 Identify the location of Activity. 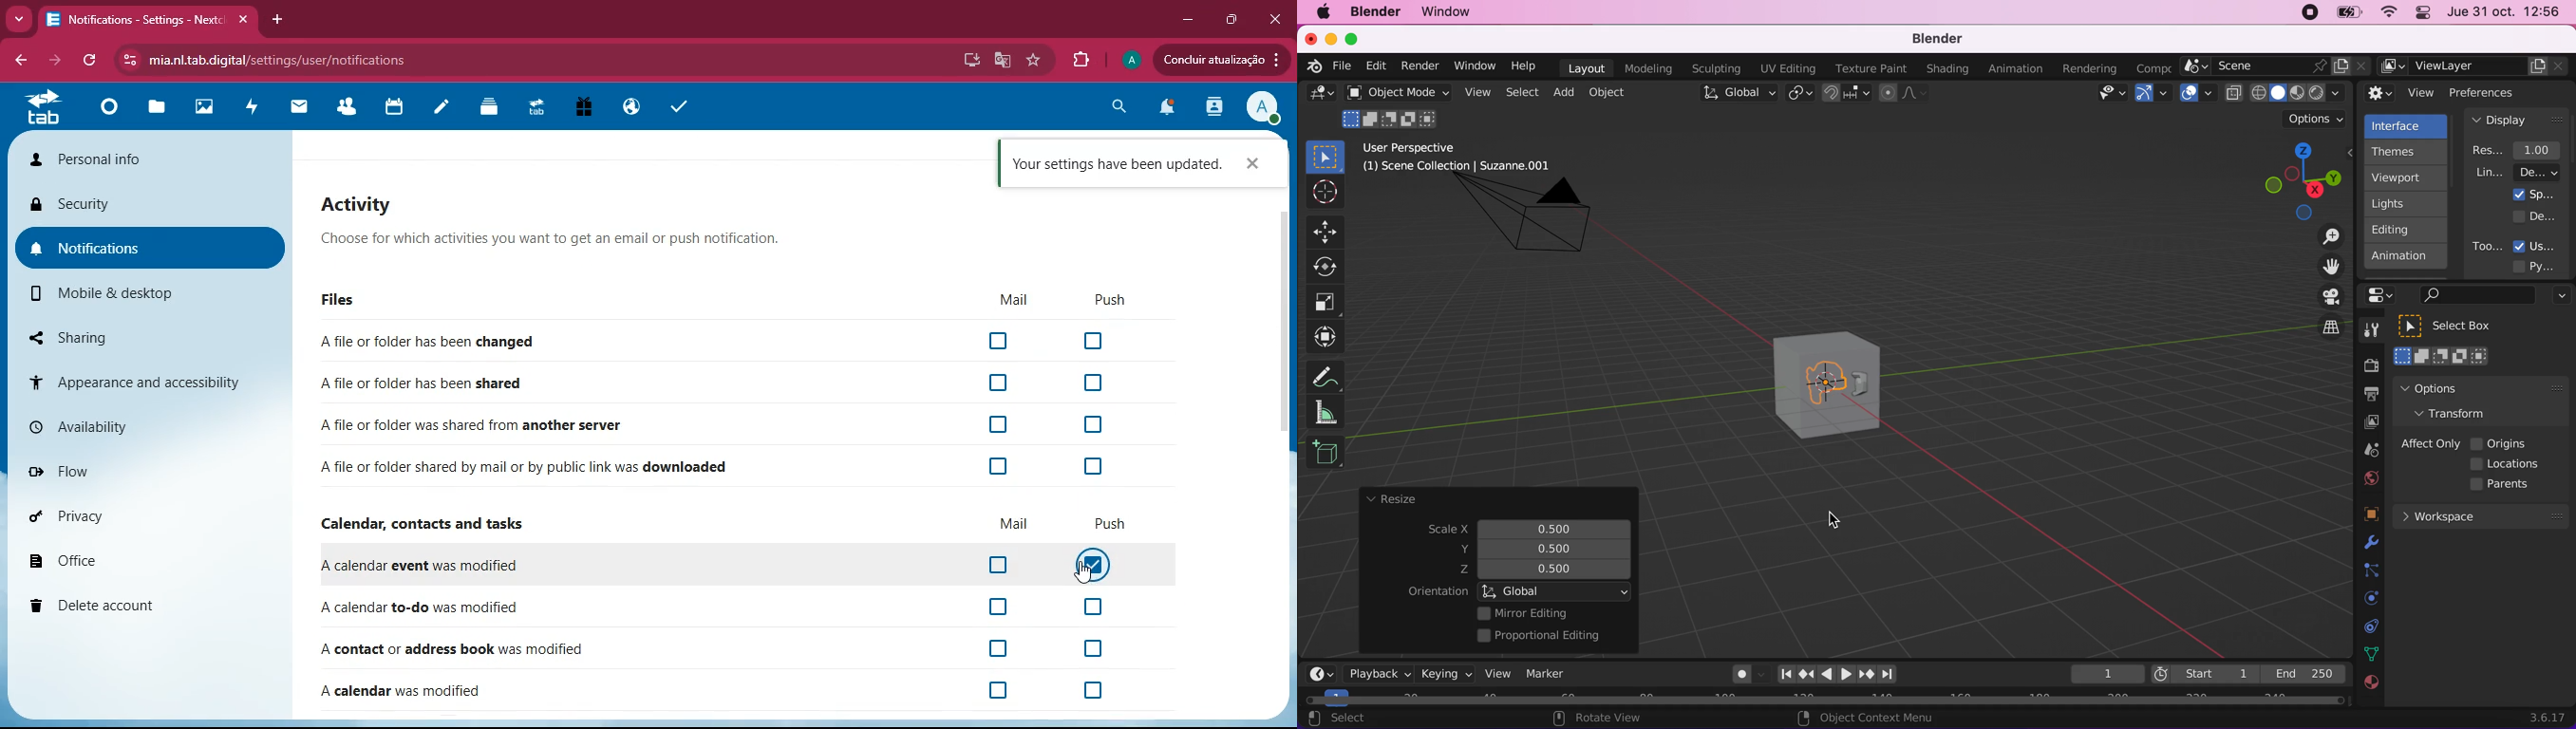
(553, 202).